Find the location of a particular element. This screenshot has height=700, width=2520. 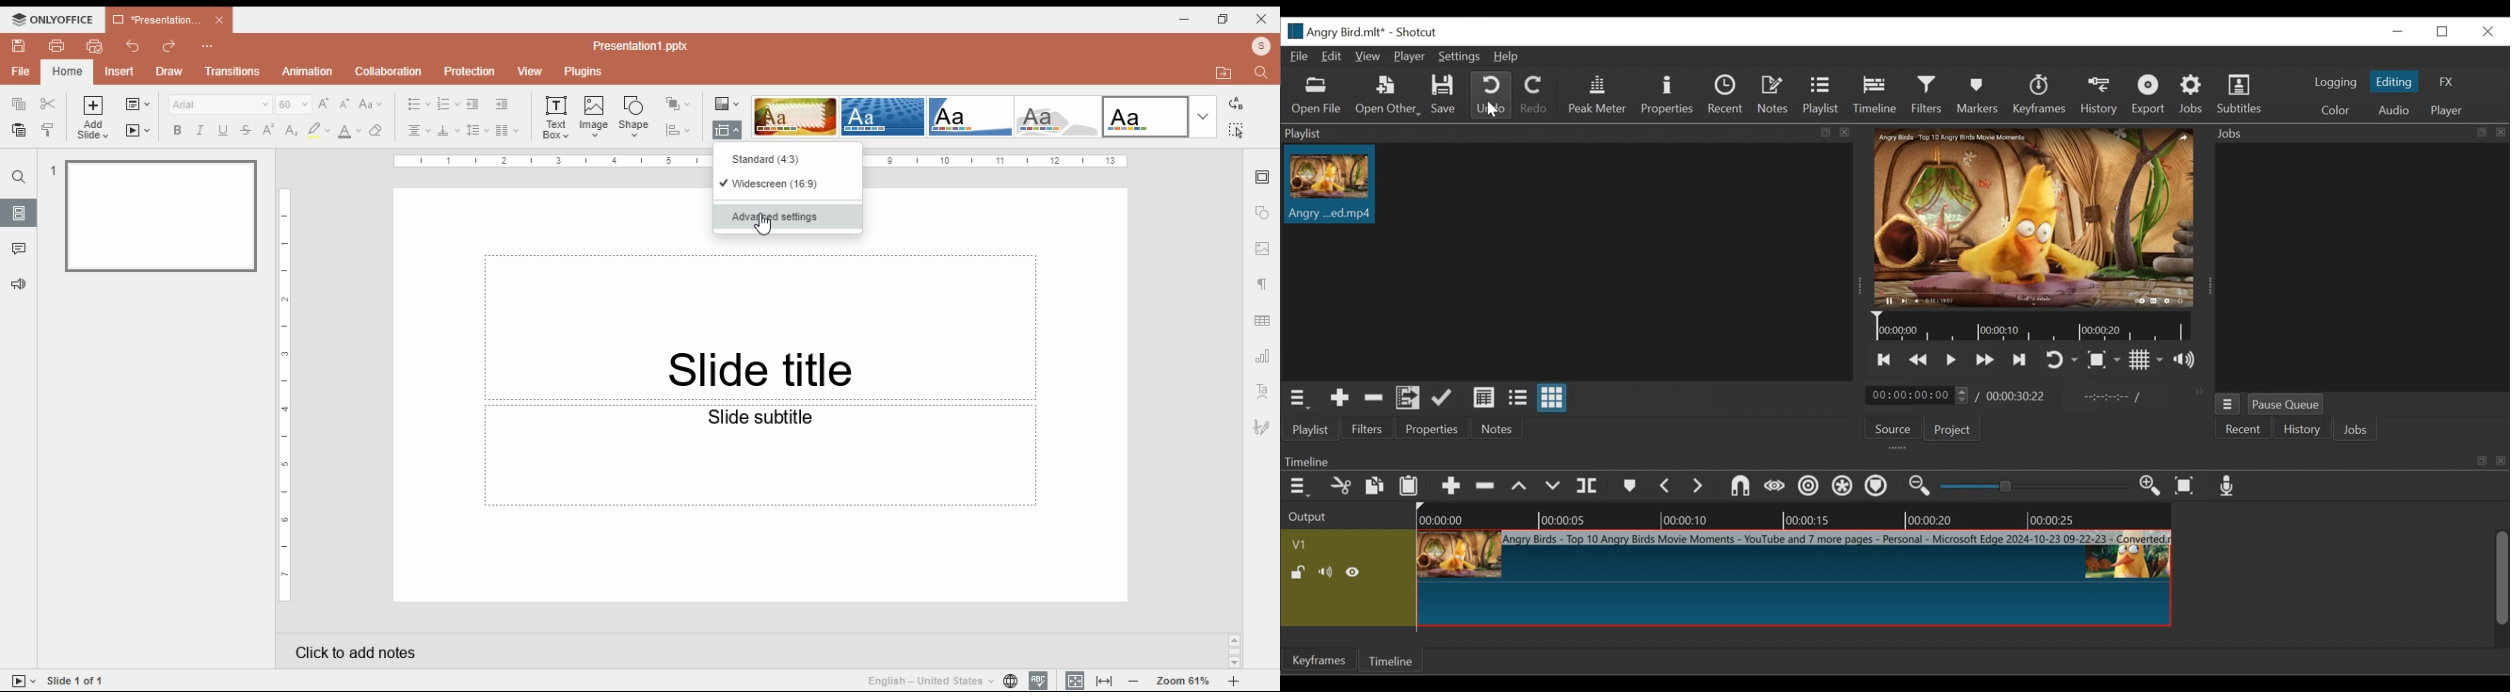

slide settings is located at coordinates (1264, 178).